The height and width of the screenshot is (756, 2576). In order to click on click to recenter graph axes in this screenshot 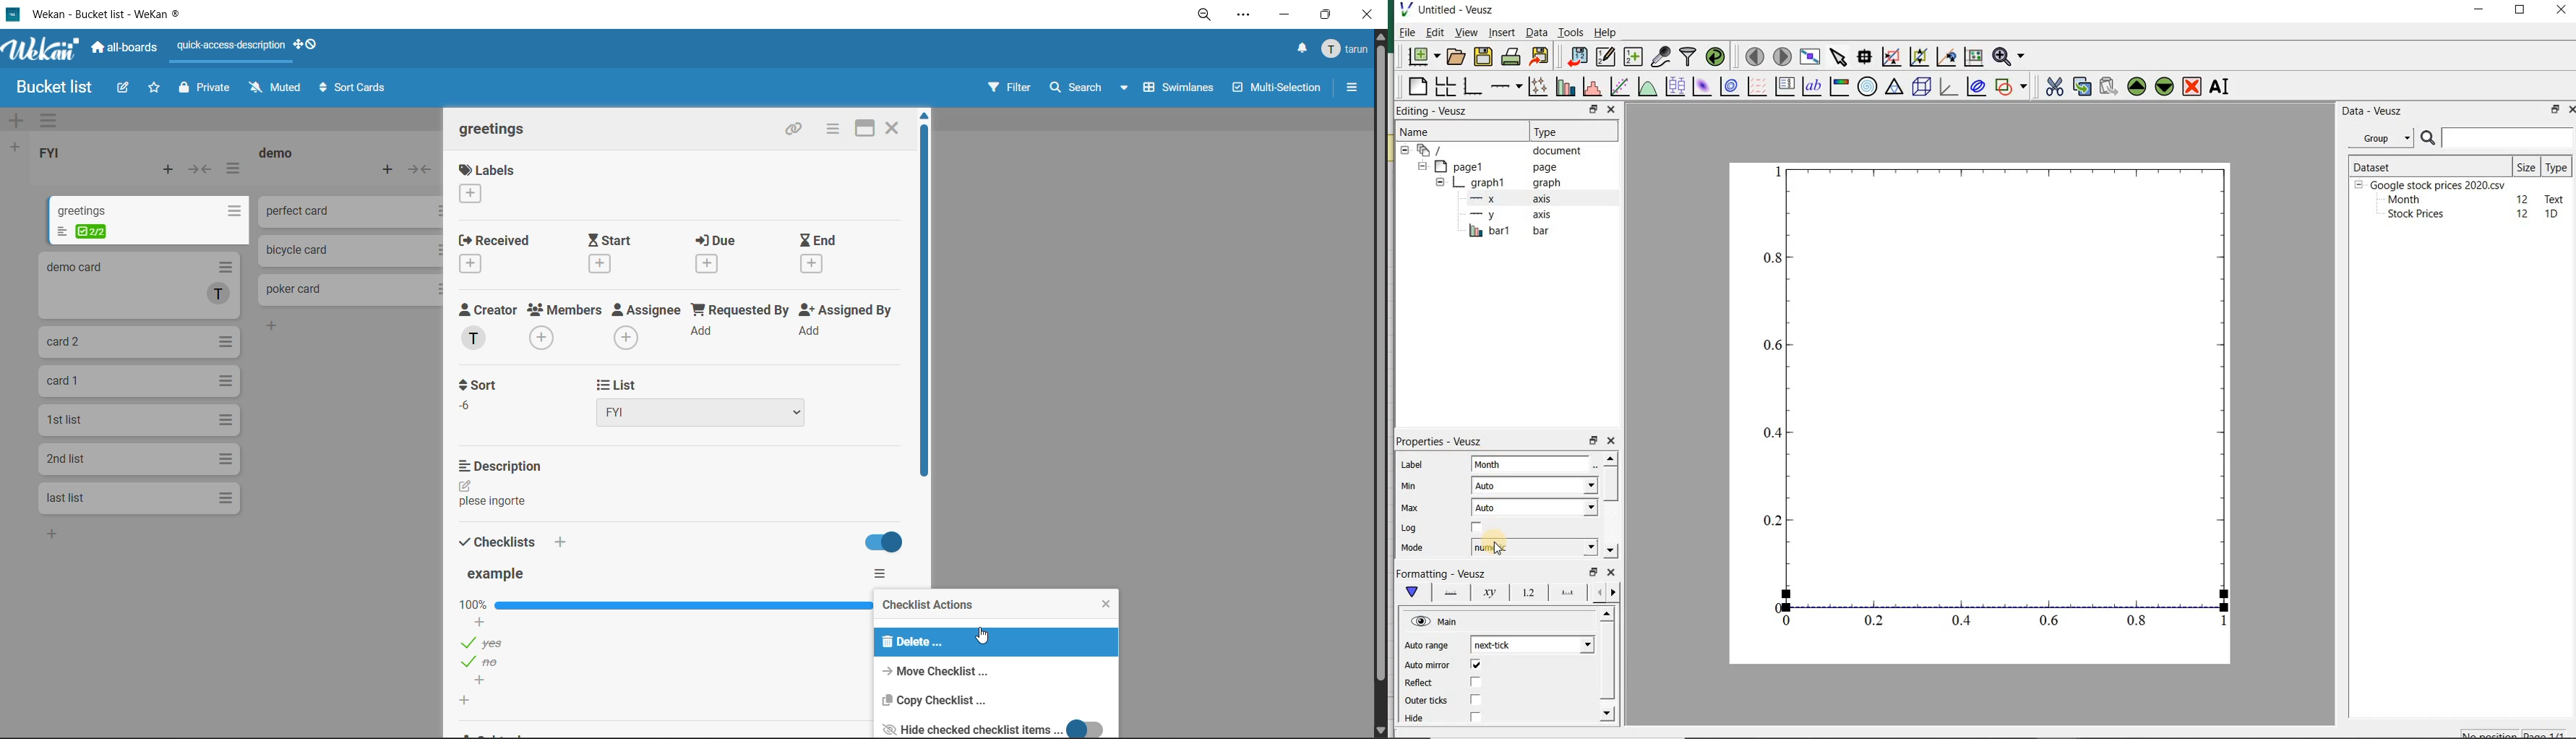, I will do `click(1945, 57)`.